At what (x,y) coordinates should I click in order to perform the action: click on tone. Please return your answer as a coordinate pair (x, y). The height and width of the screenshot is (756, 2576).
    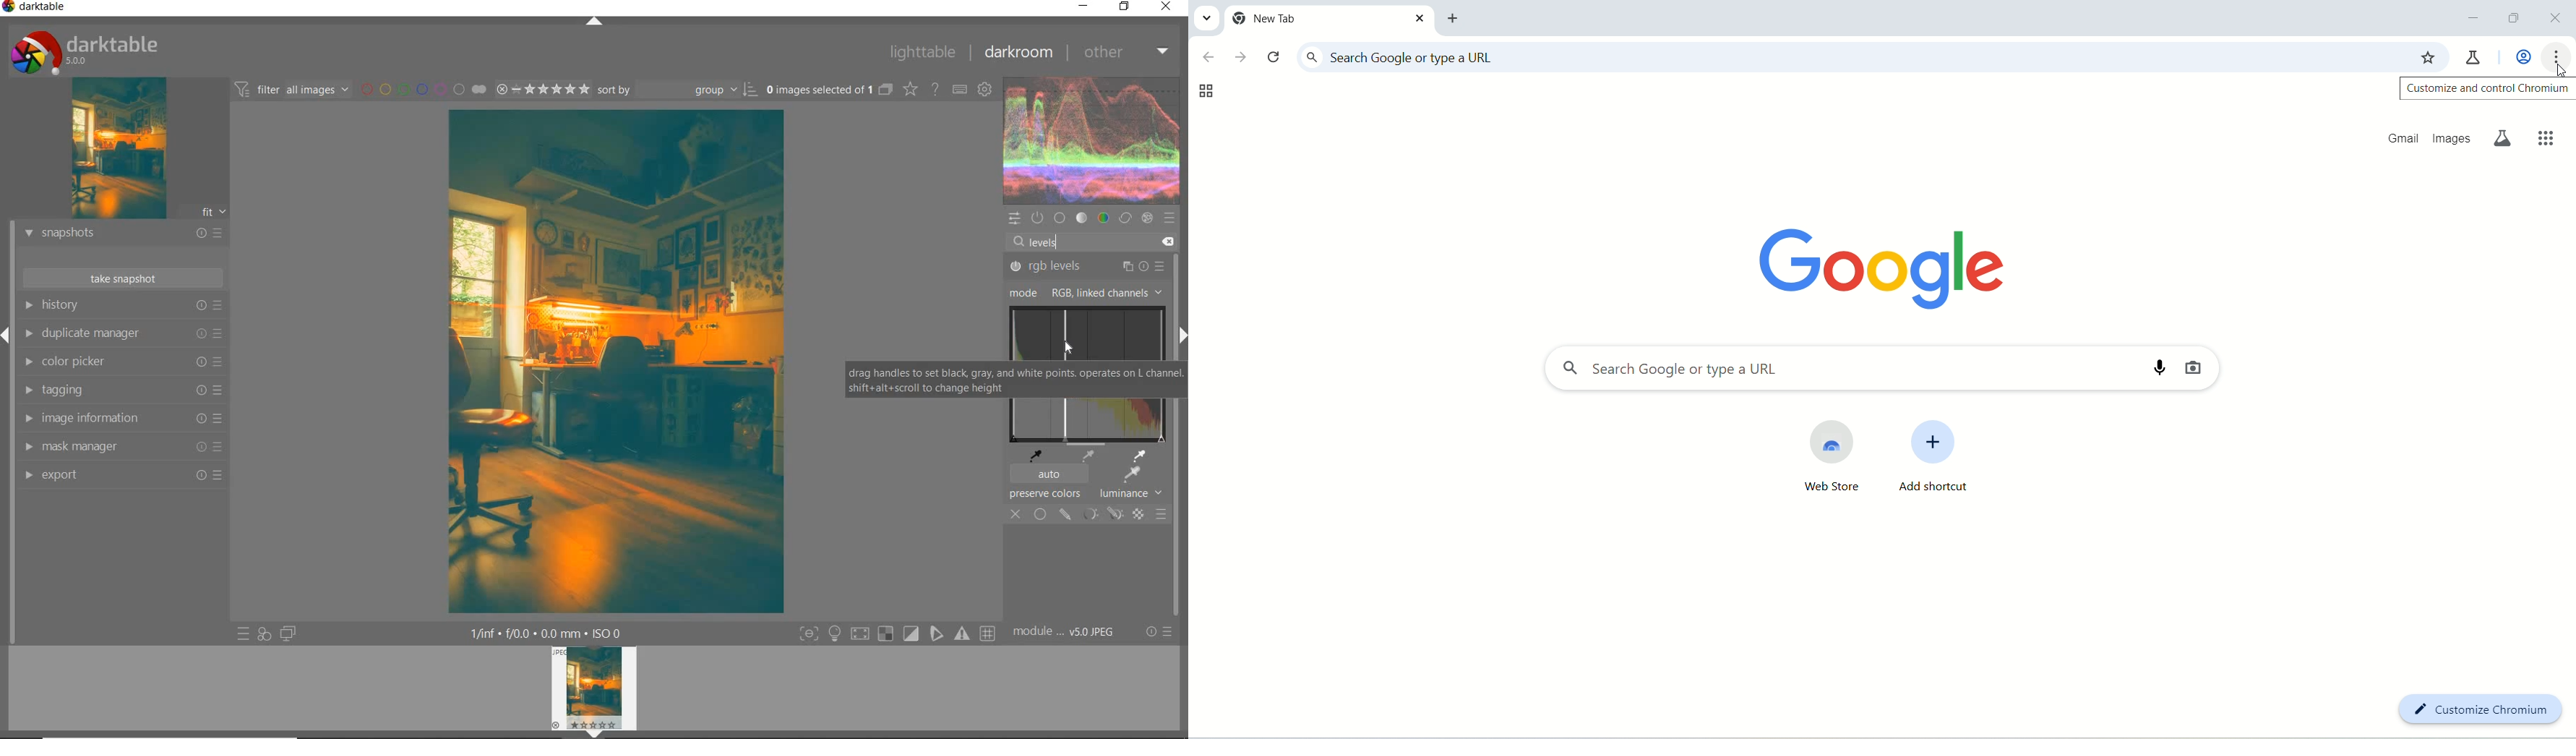
    Looking at the image, I should click on (1083, 217).